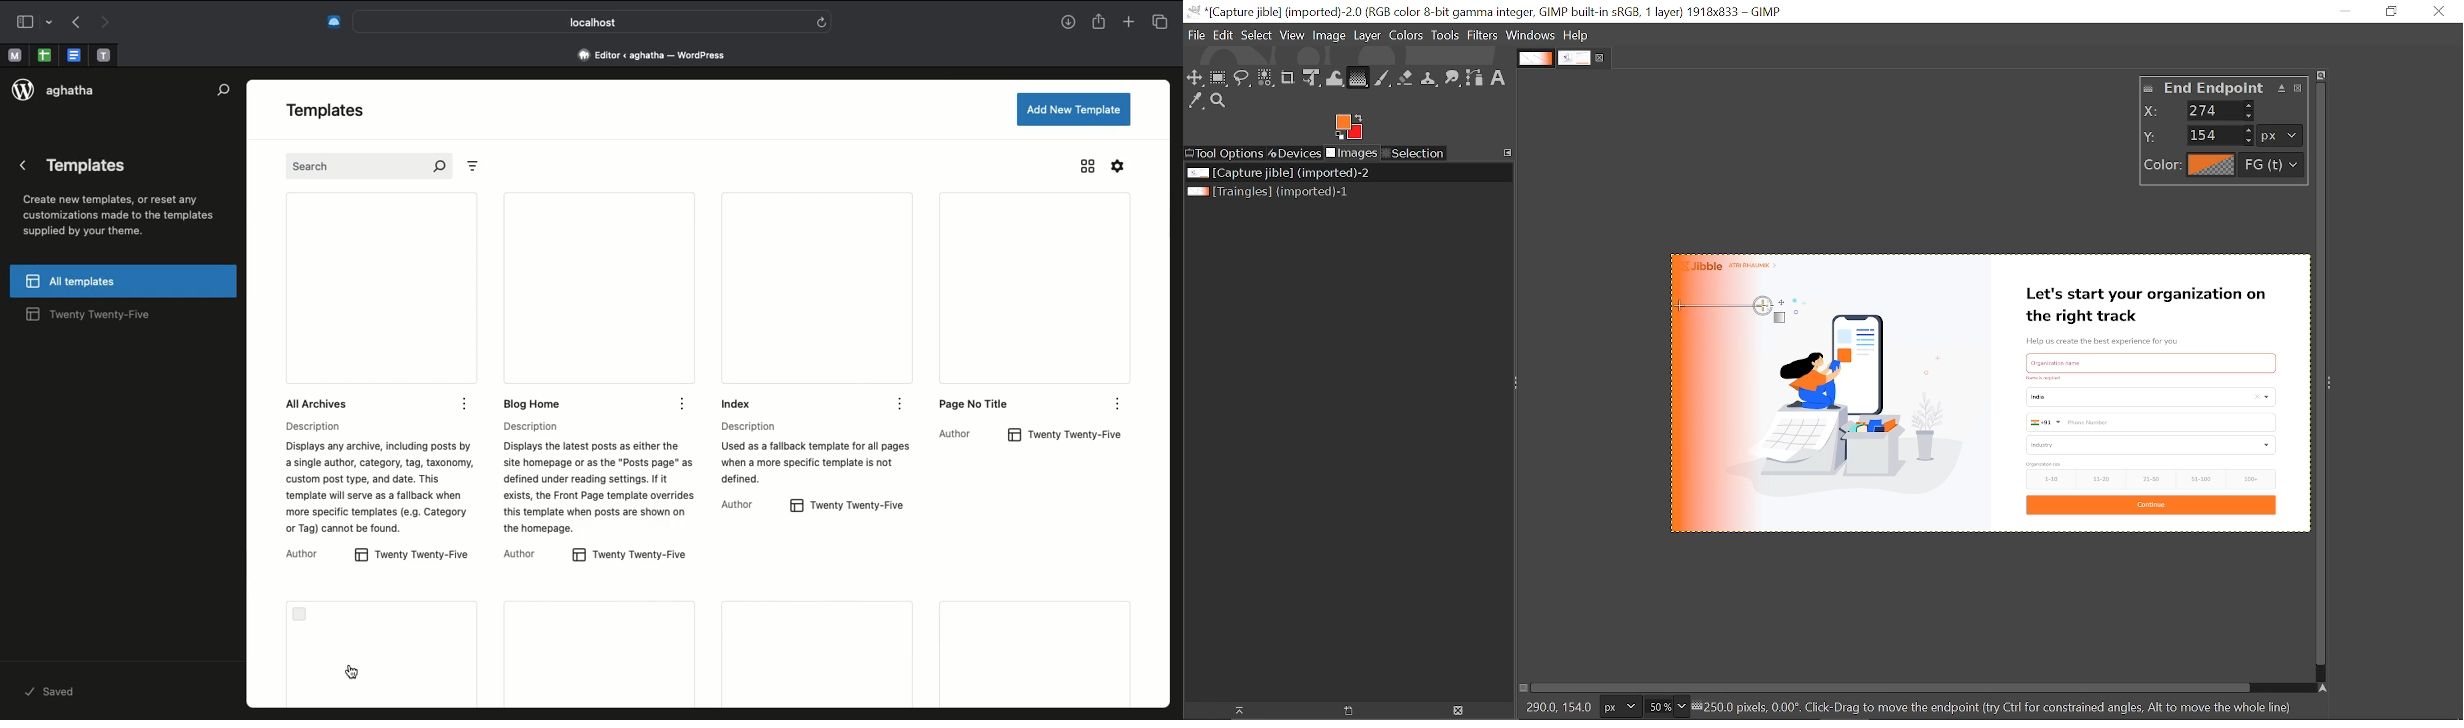 Image resolution: width=2464 pixels, height=728 pixels. Describe the element at coordinates (122, 280) in the screenshot. I see `All templates` at that location.